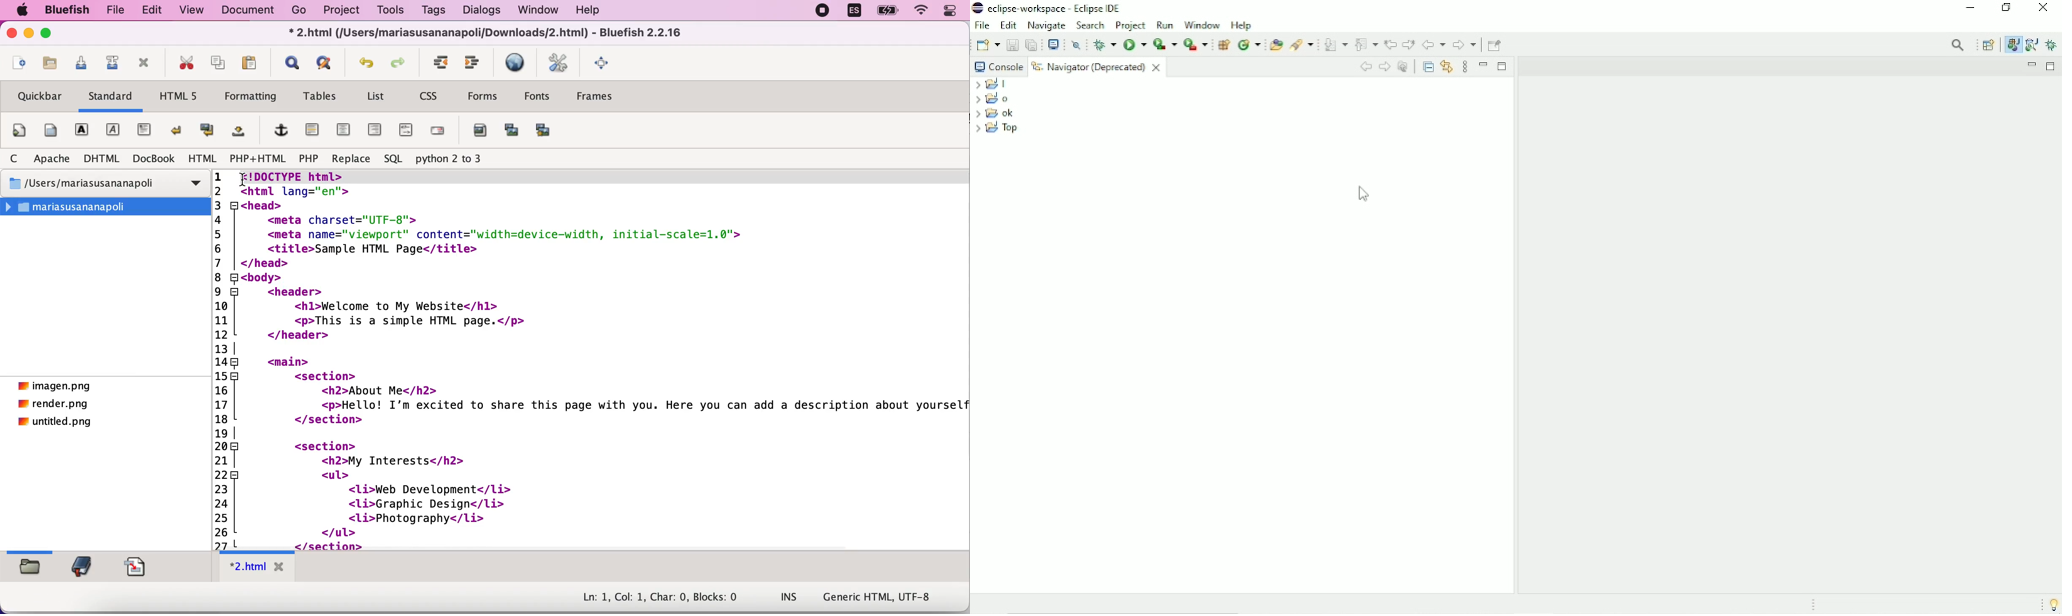 This screenshot has width=2072, height=616. What do you see at coordinates (293, 64) in the screenshot?
I see `show find bar` at bounding box center [293, 64].